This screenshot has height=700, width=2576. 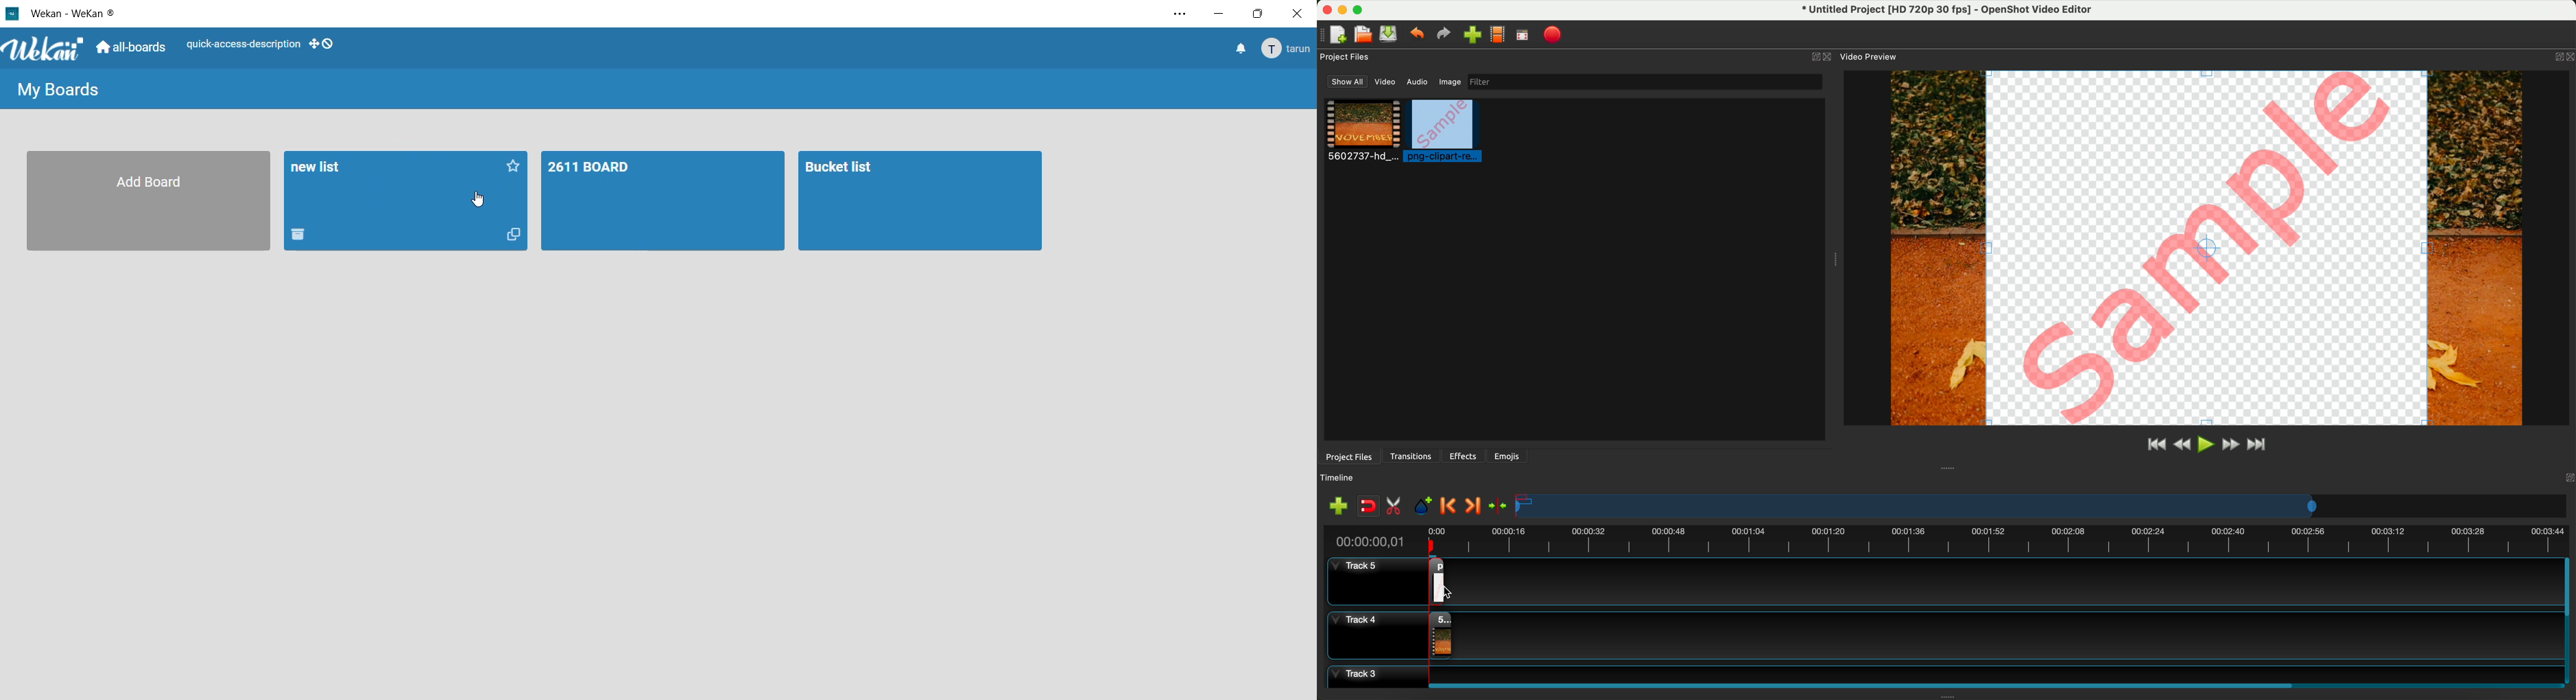 I want to click on maximize, so click(x=1259, y=14).